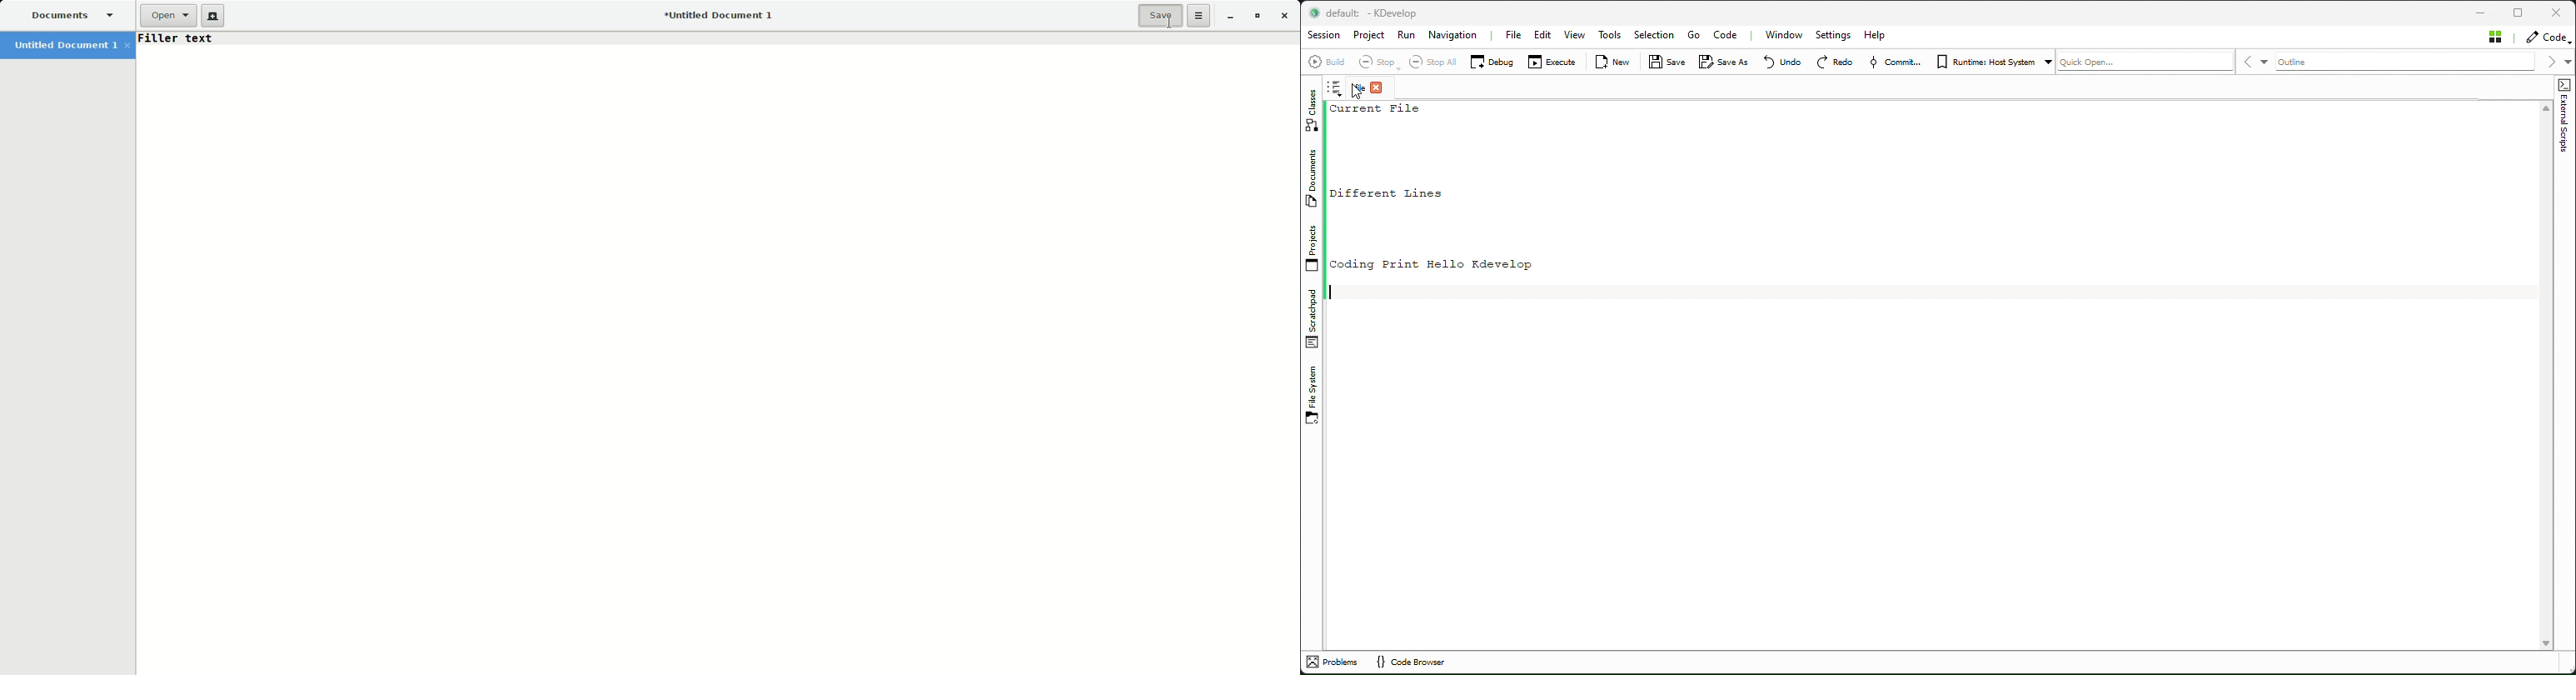 This screenshot has height=700, width=2576. I want to click on Code, so click(1726, 35).